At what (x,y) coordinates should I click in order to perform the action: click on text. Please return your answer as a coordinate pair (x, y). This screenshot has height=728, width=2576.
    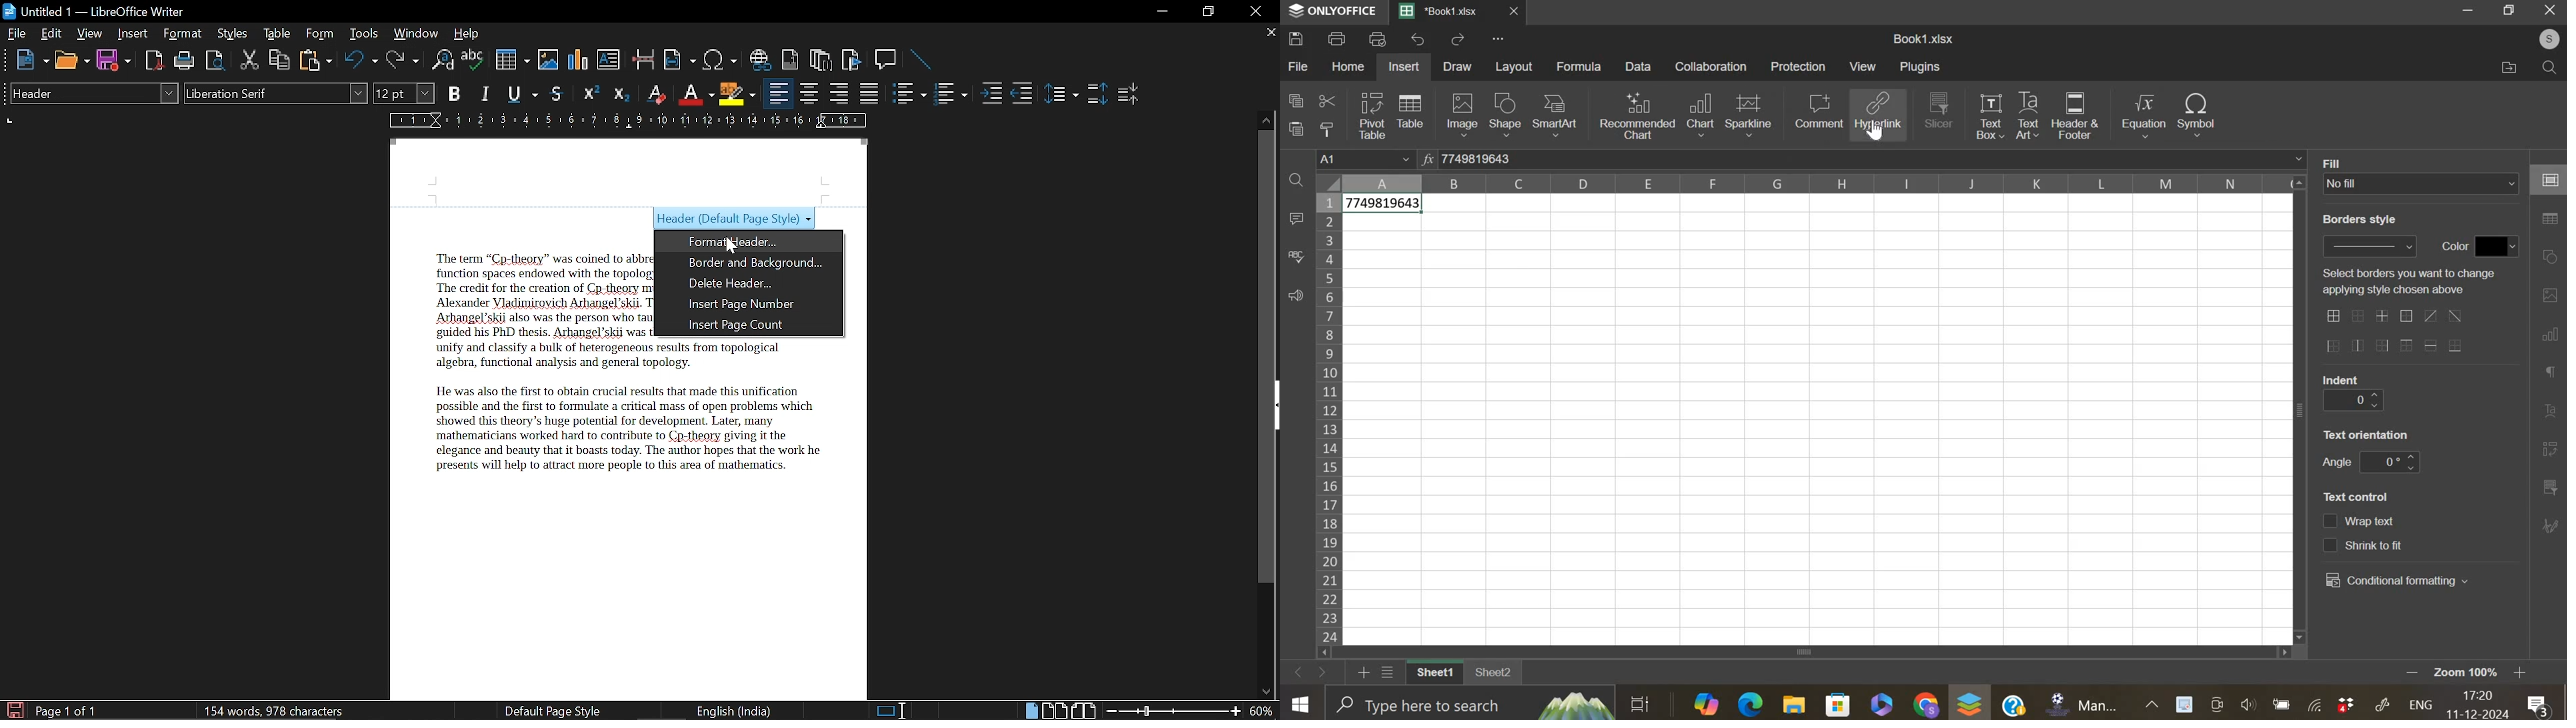
    Looking at the image, I should click on (2367, 434).